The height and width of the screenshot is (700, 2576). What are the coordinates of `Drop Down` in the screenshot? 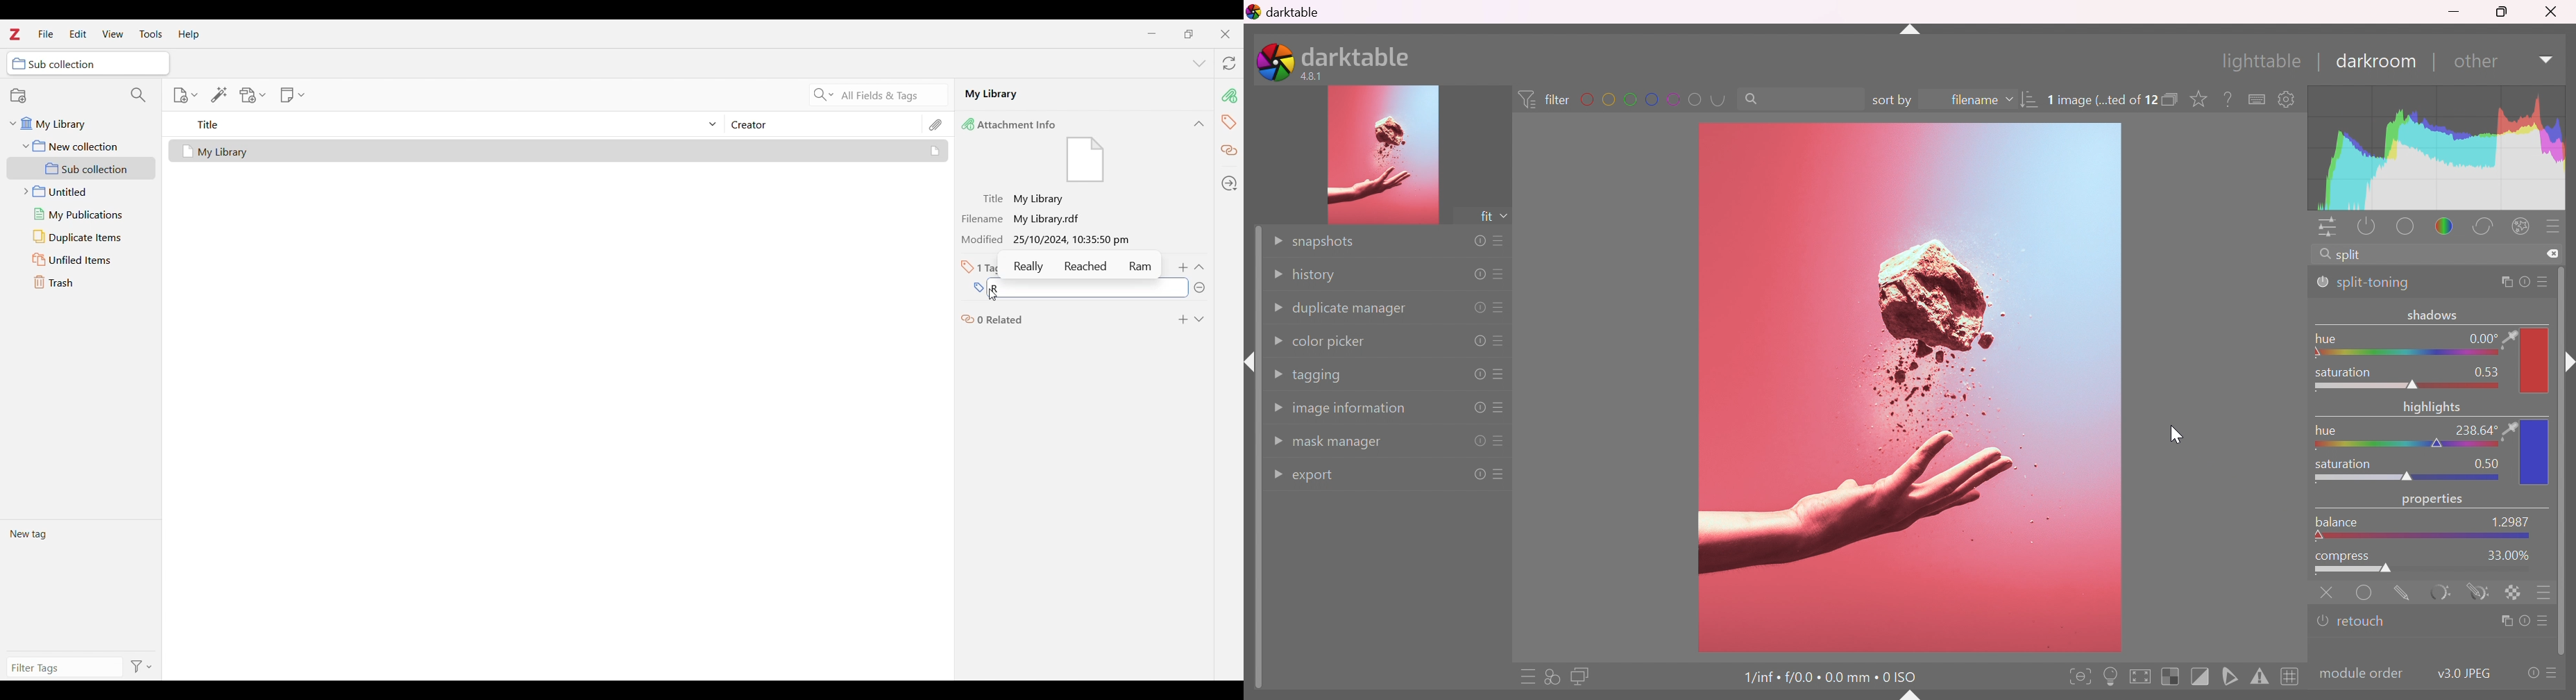 It's located at (1280, 407).